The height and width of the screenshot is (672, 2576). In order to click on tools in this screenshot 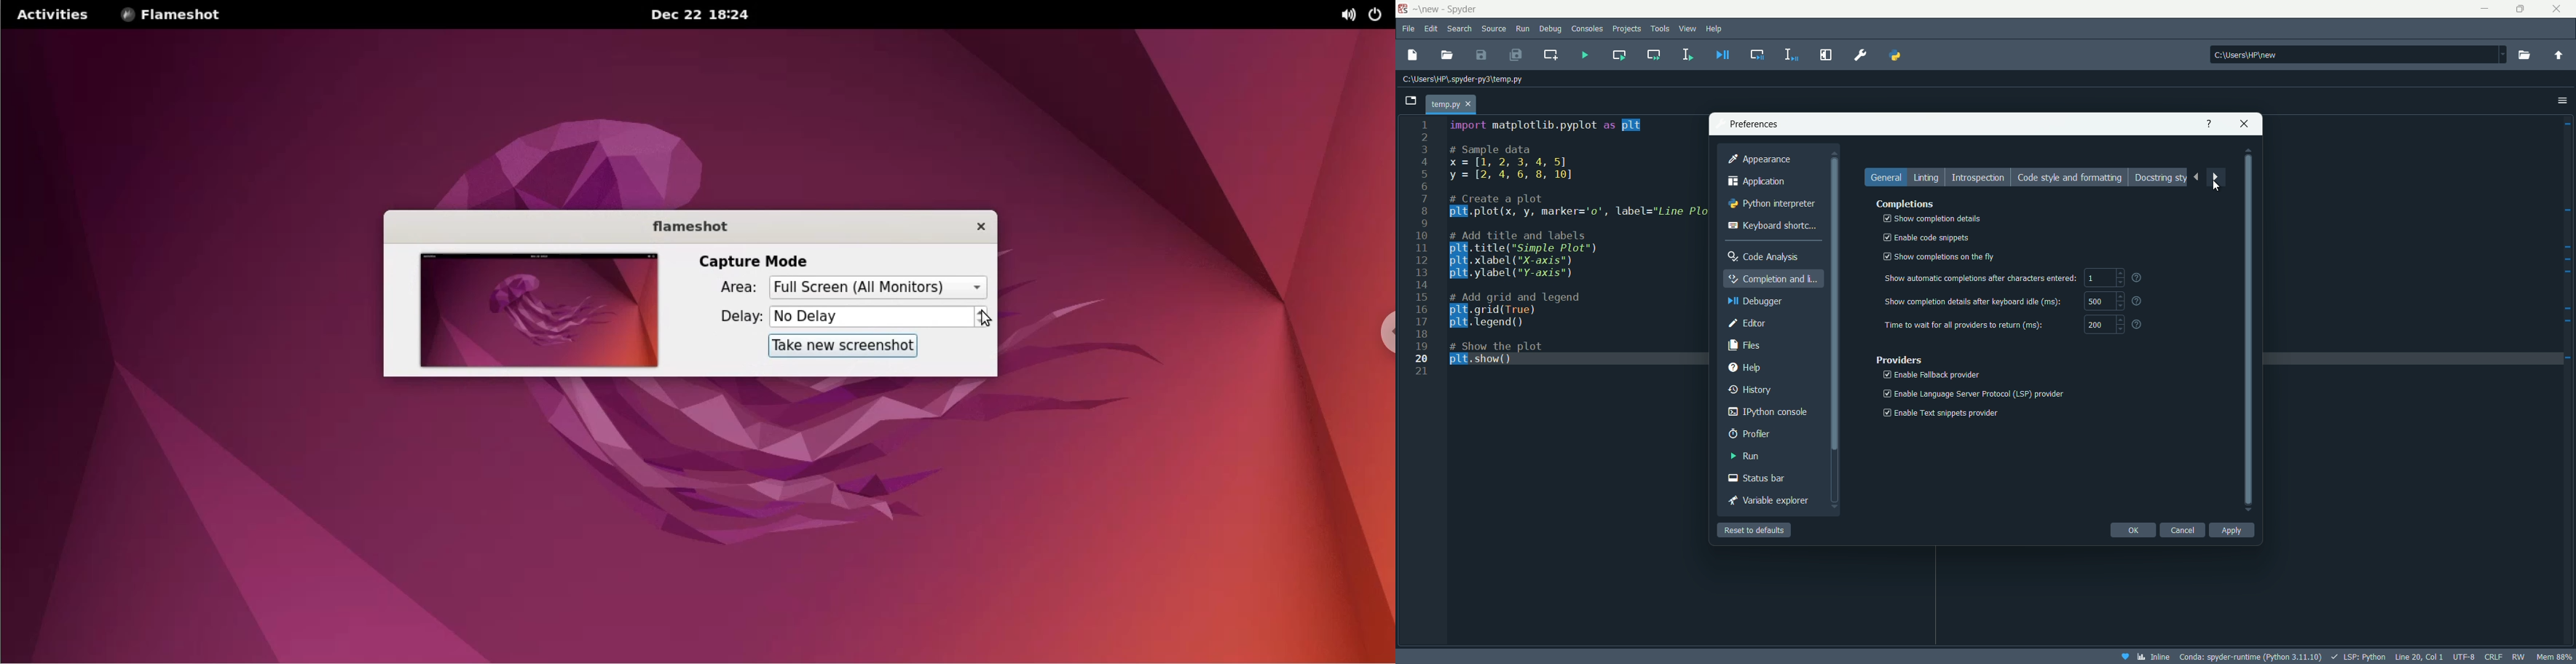, I will do `click(1662, 28)`.